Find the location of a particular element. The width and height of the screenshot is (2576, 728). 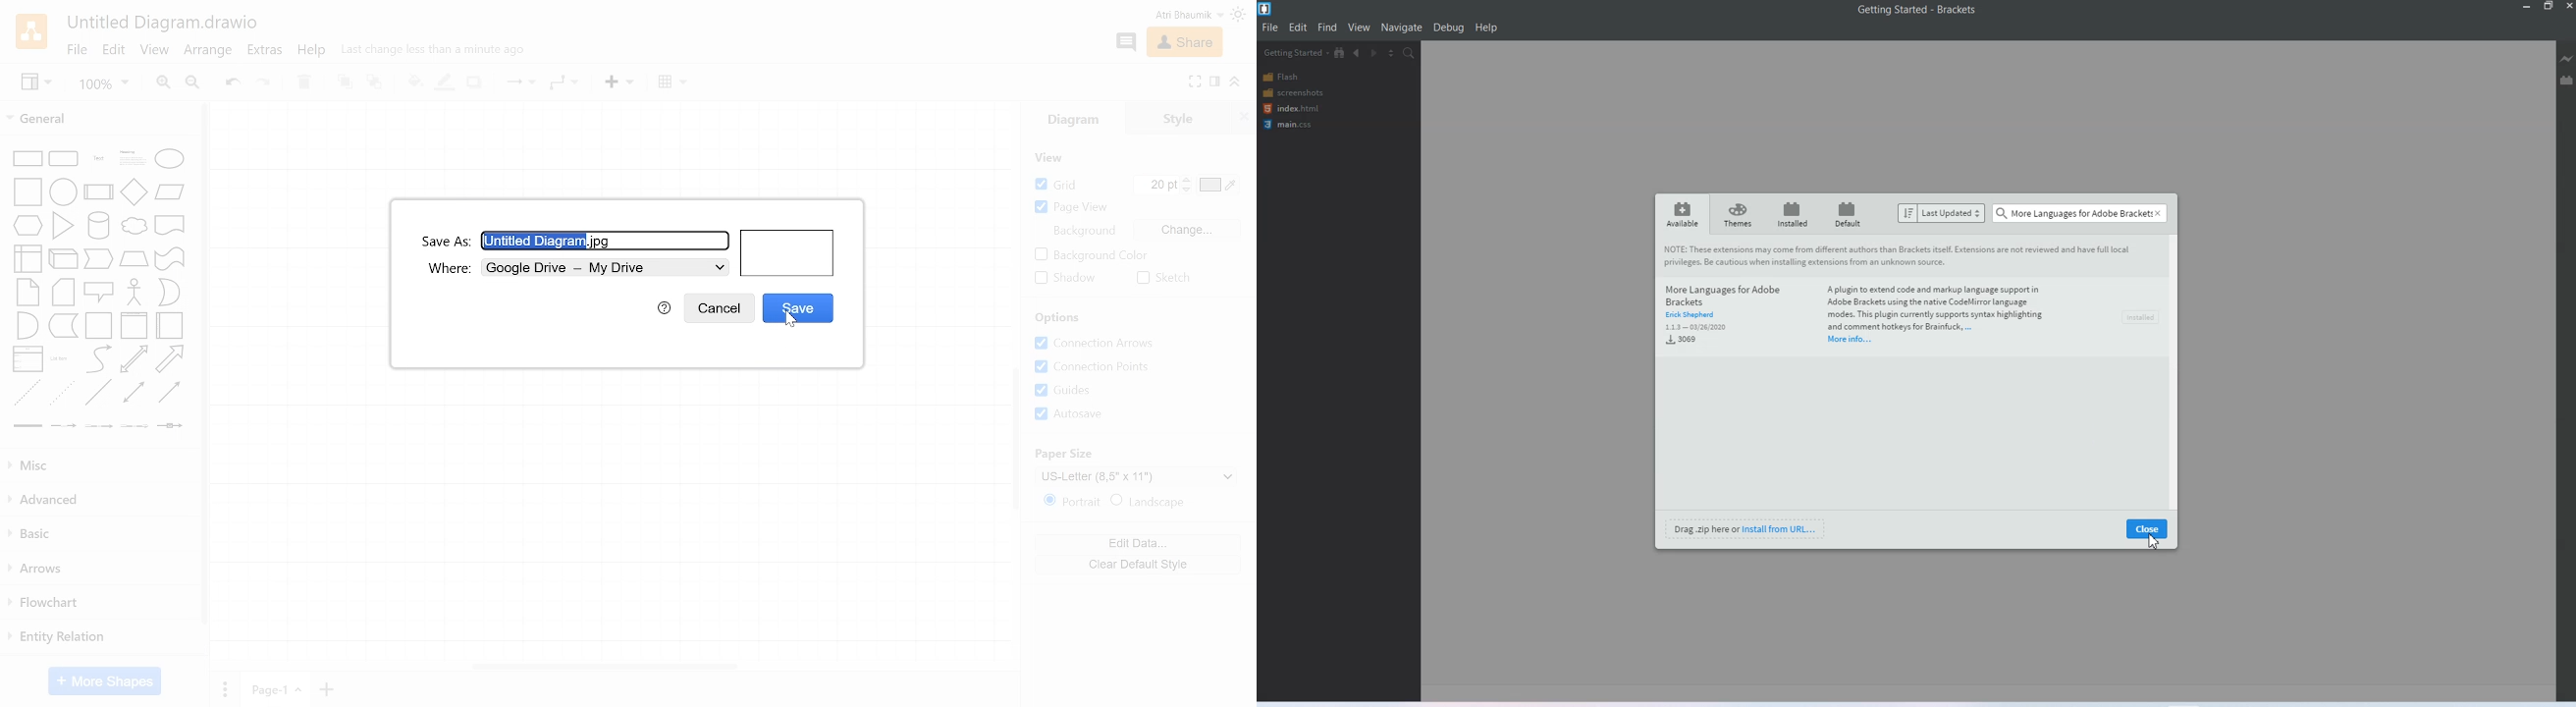

Navigate is located at coordinates (1402, 28).